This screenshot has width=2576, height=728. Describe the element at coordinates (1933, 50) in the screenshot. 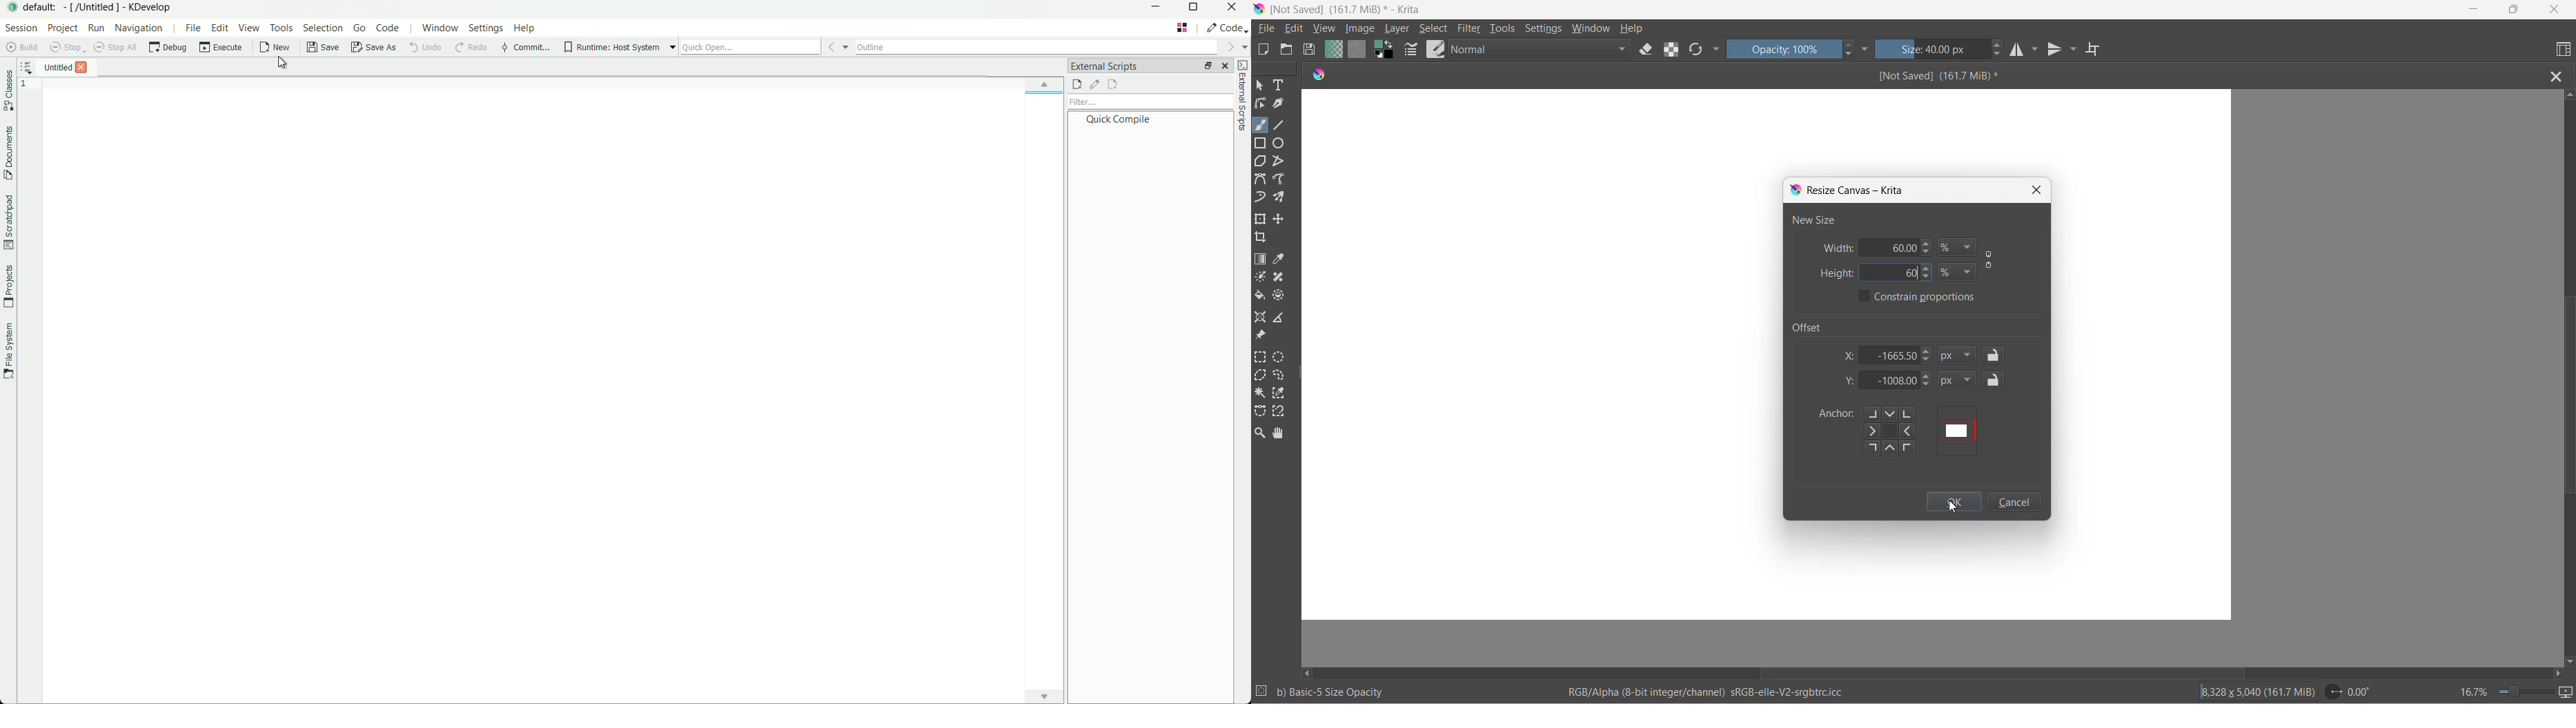

I see `size` at that location.